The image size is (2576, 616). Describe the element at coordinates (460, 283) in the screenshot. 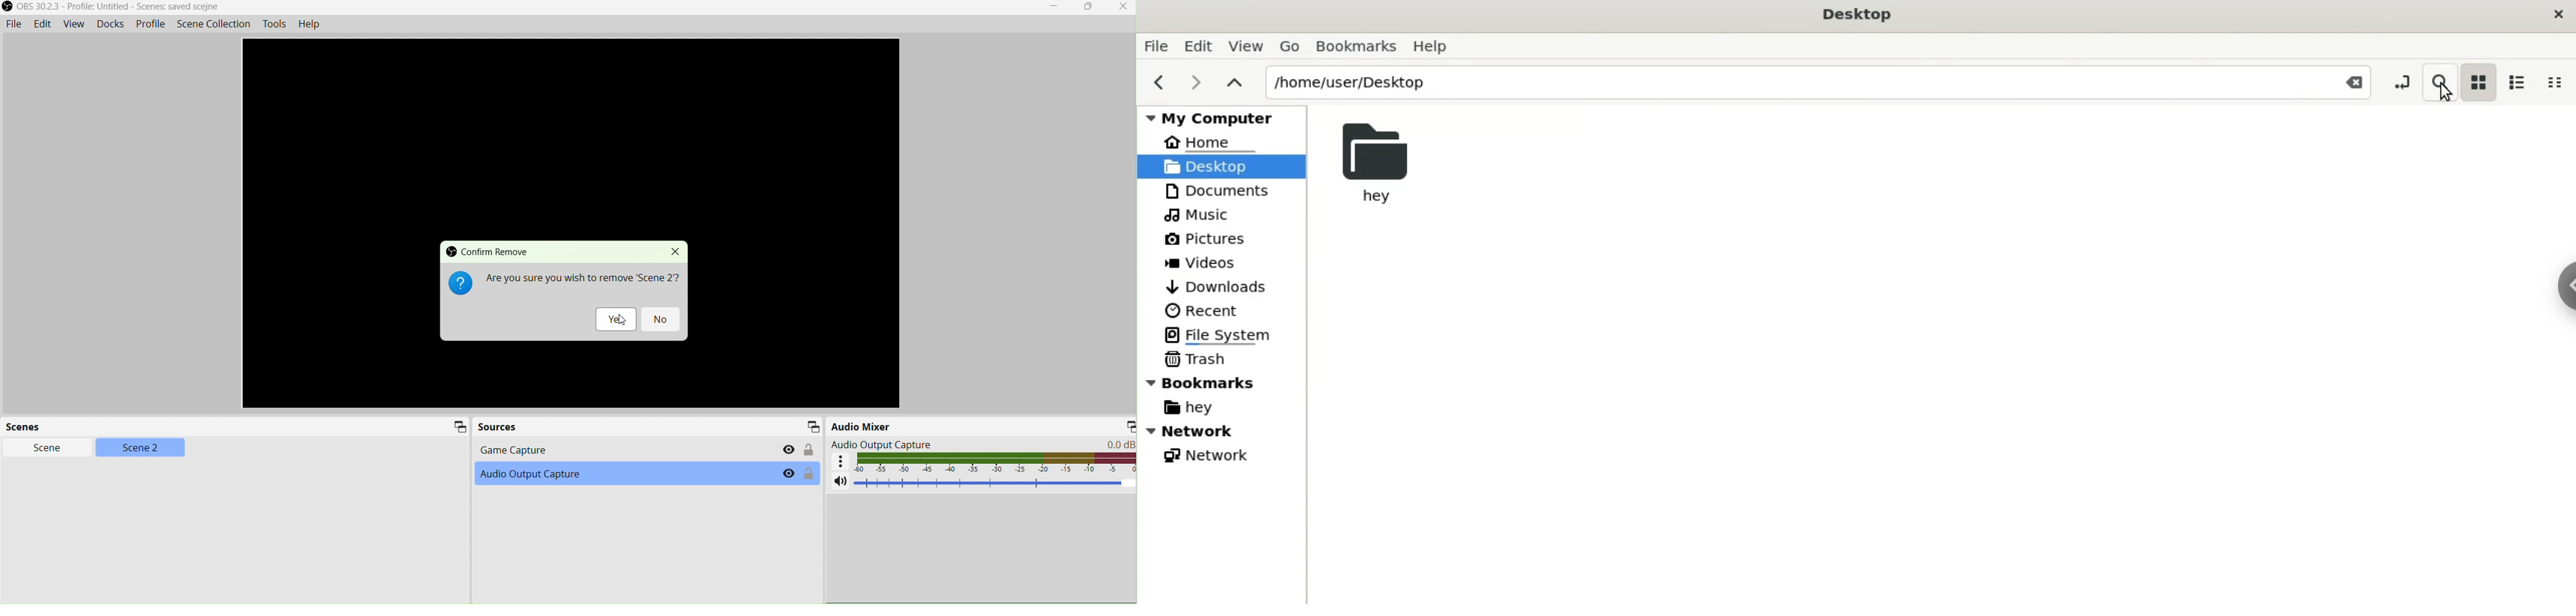

I see `Logo` at that location.